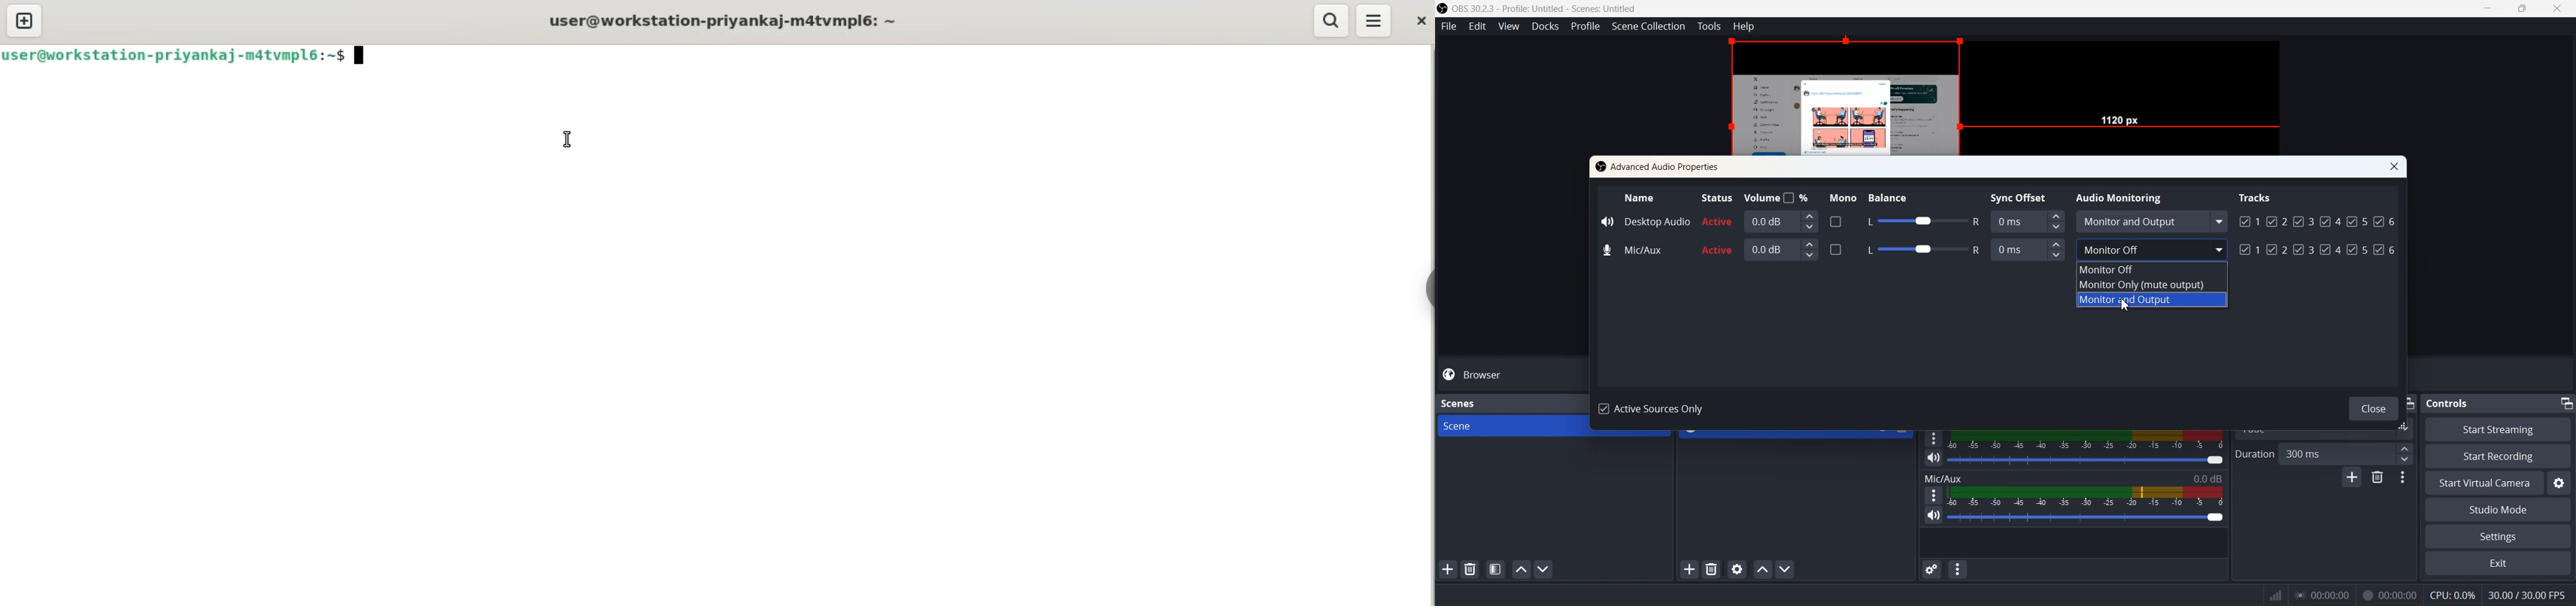  What do you see at coordinates (2152, 299) in the screenshot?
I see `Monitor and Output` at bounding box center [2152, 299].